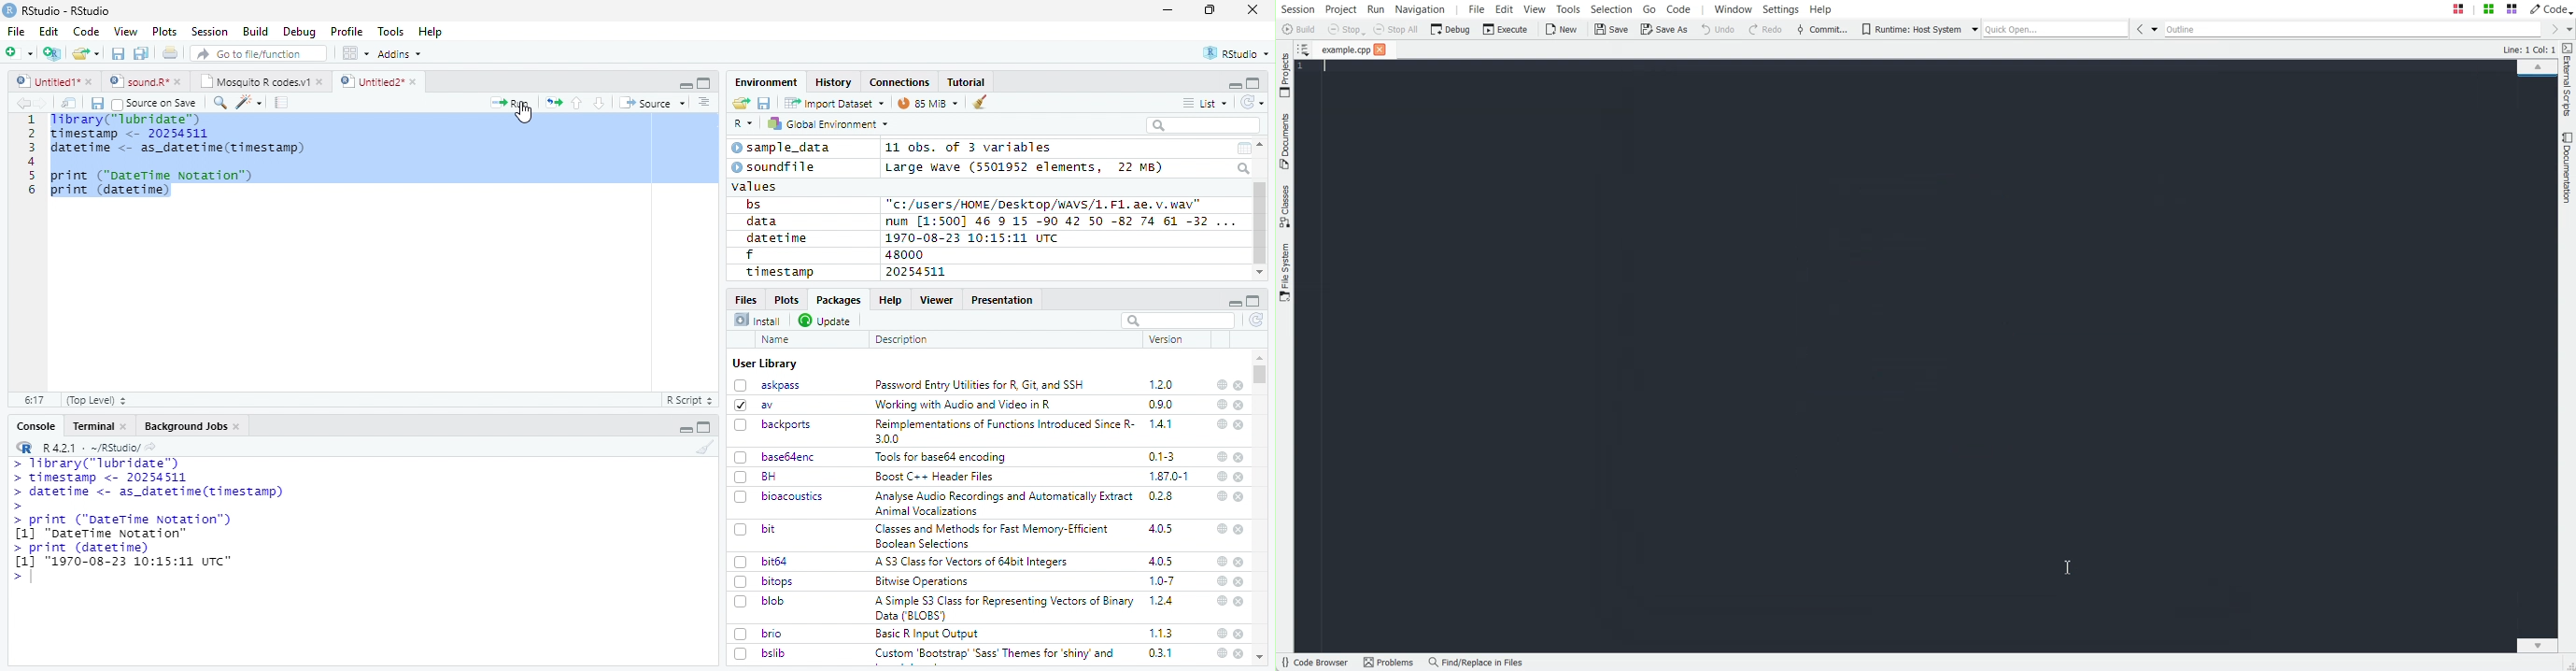 The width and height of the screenshot is (2576, 672). What do you see at coordinates (260, 53) in the screenshot?
I see `Go to file/function` at bounding box center [260, 53].